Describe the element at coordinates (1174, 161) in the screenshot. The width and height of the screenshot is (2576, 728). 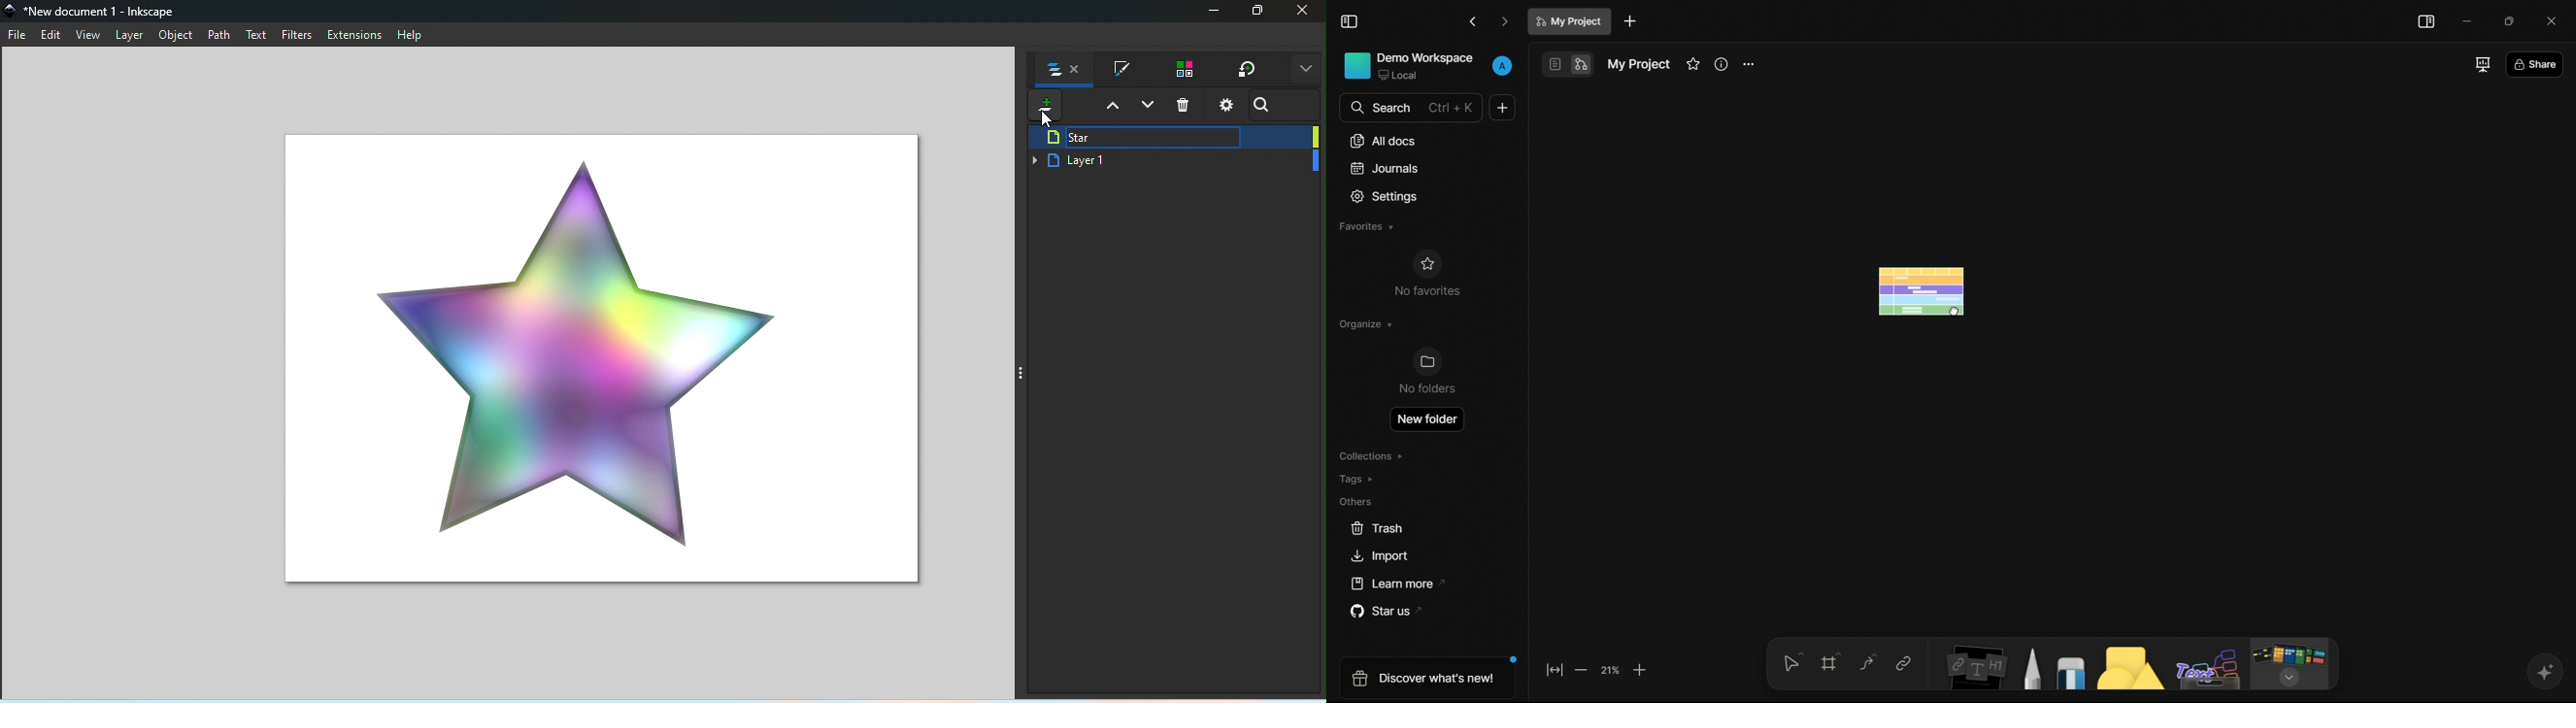
I see `Layer 1` at that location.